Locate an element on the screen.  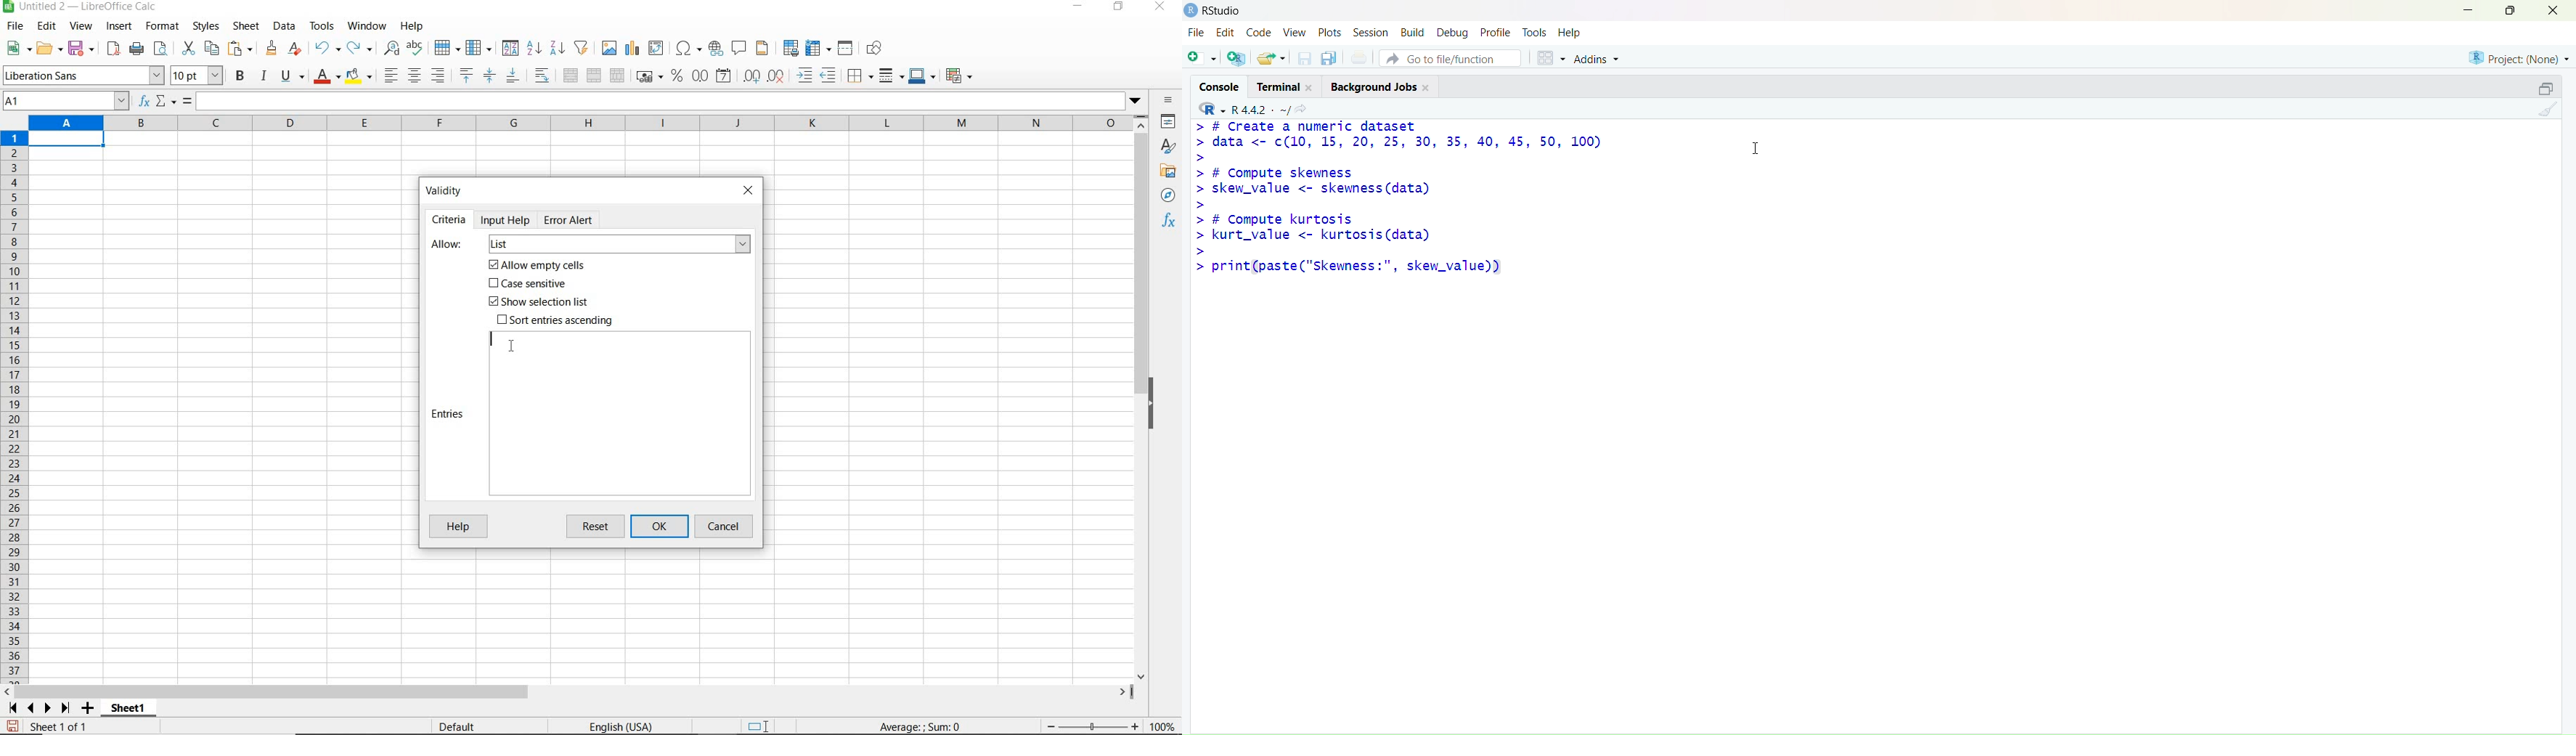
Close is located at coordinates (2557, 15).